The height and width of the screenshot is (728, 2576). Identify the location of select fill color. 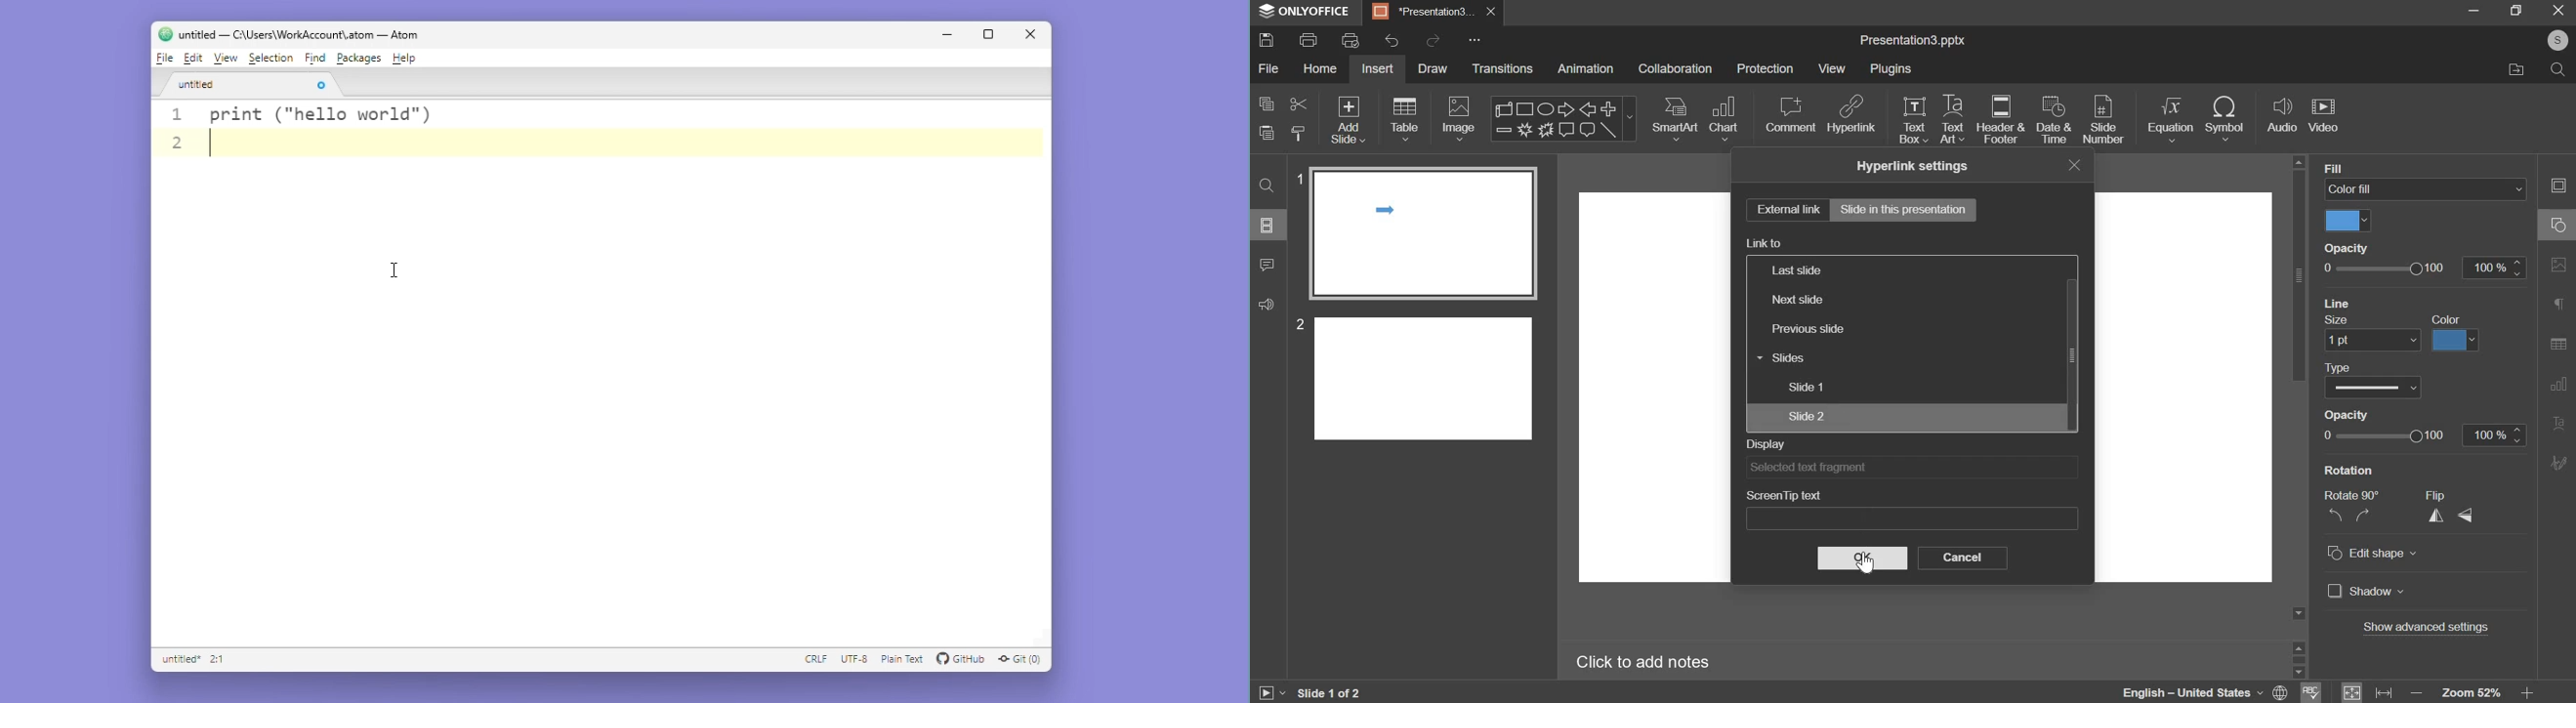
(2349, 221).